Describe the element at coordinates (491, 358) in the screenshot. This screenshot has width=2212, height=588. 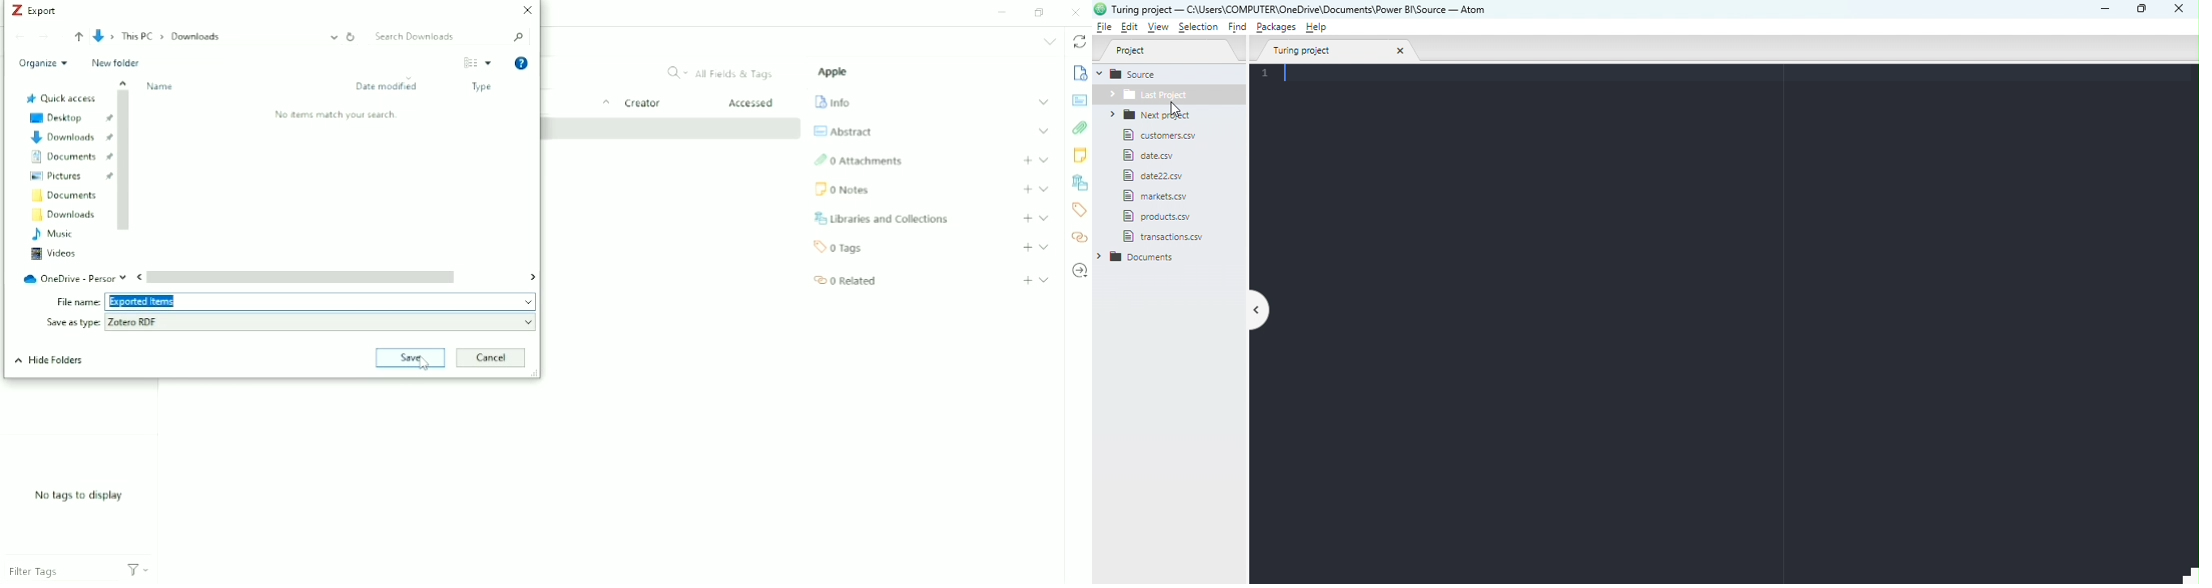
I see `Cancel` at that location.